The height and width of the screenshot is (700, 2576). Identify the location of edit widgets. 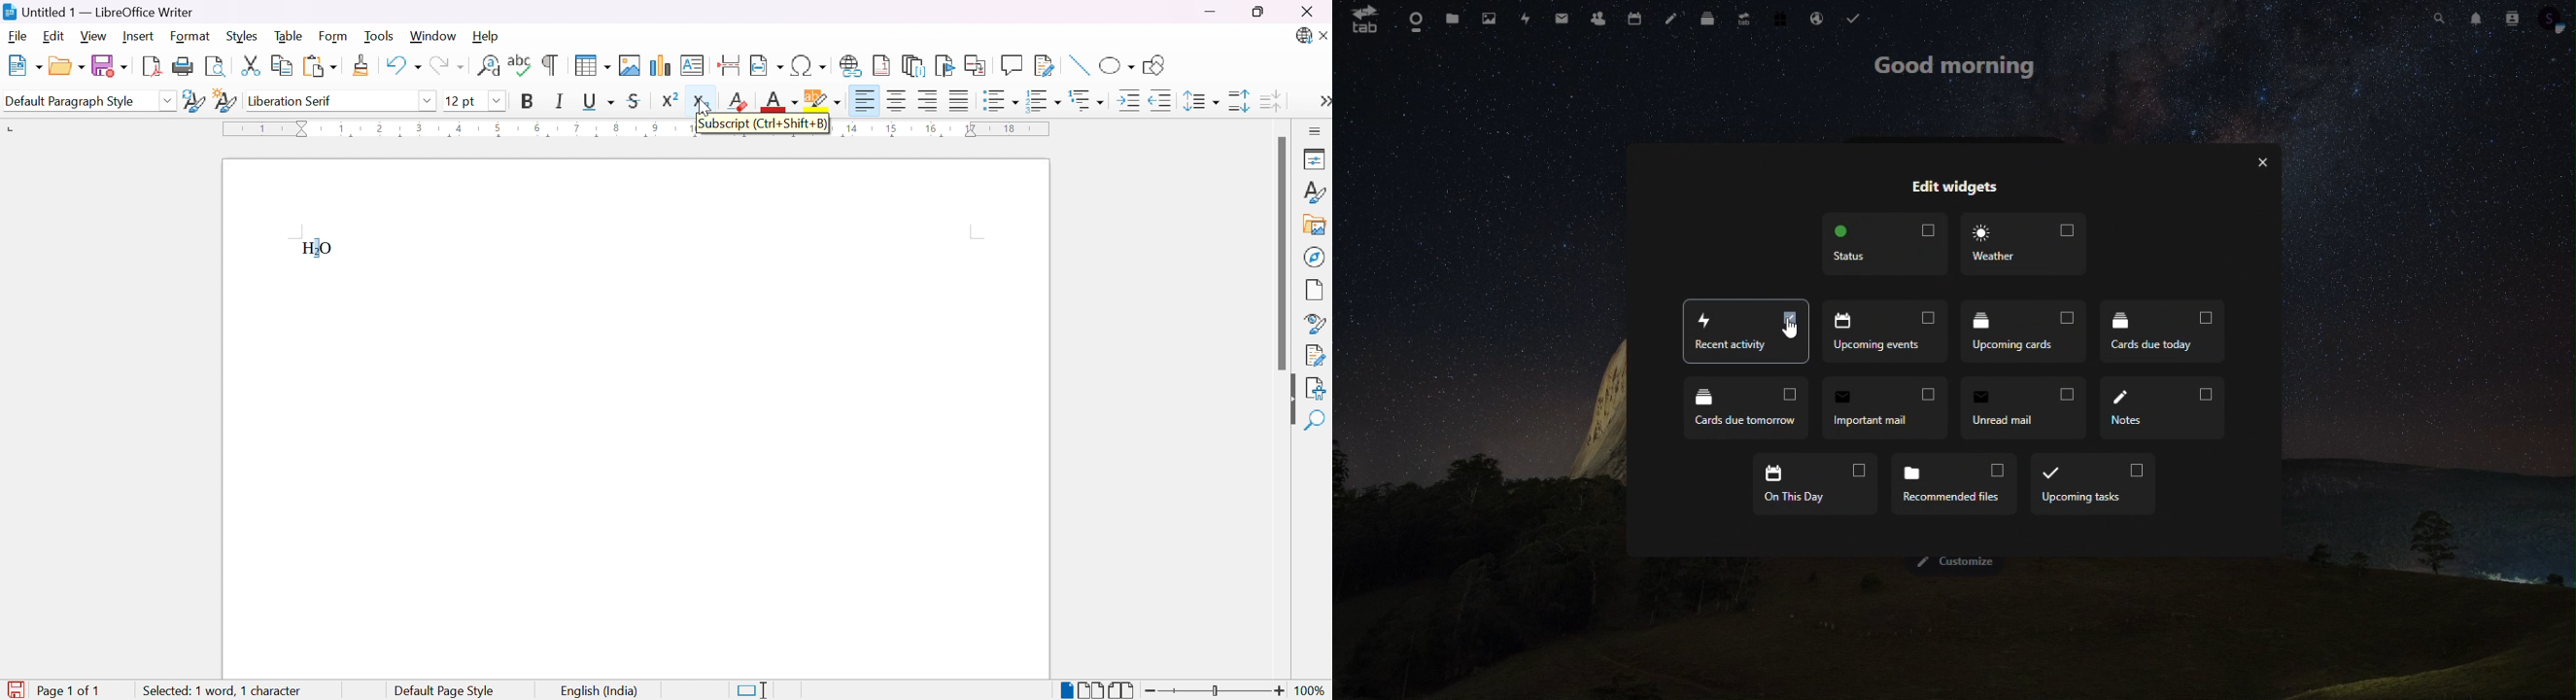
(1953, 183).